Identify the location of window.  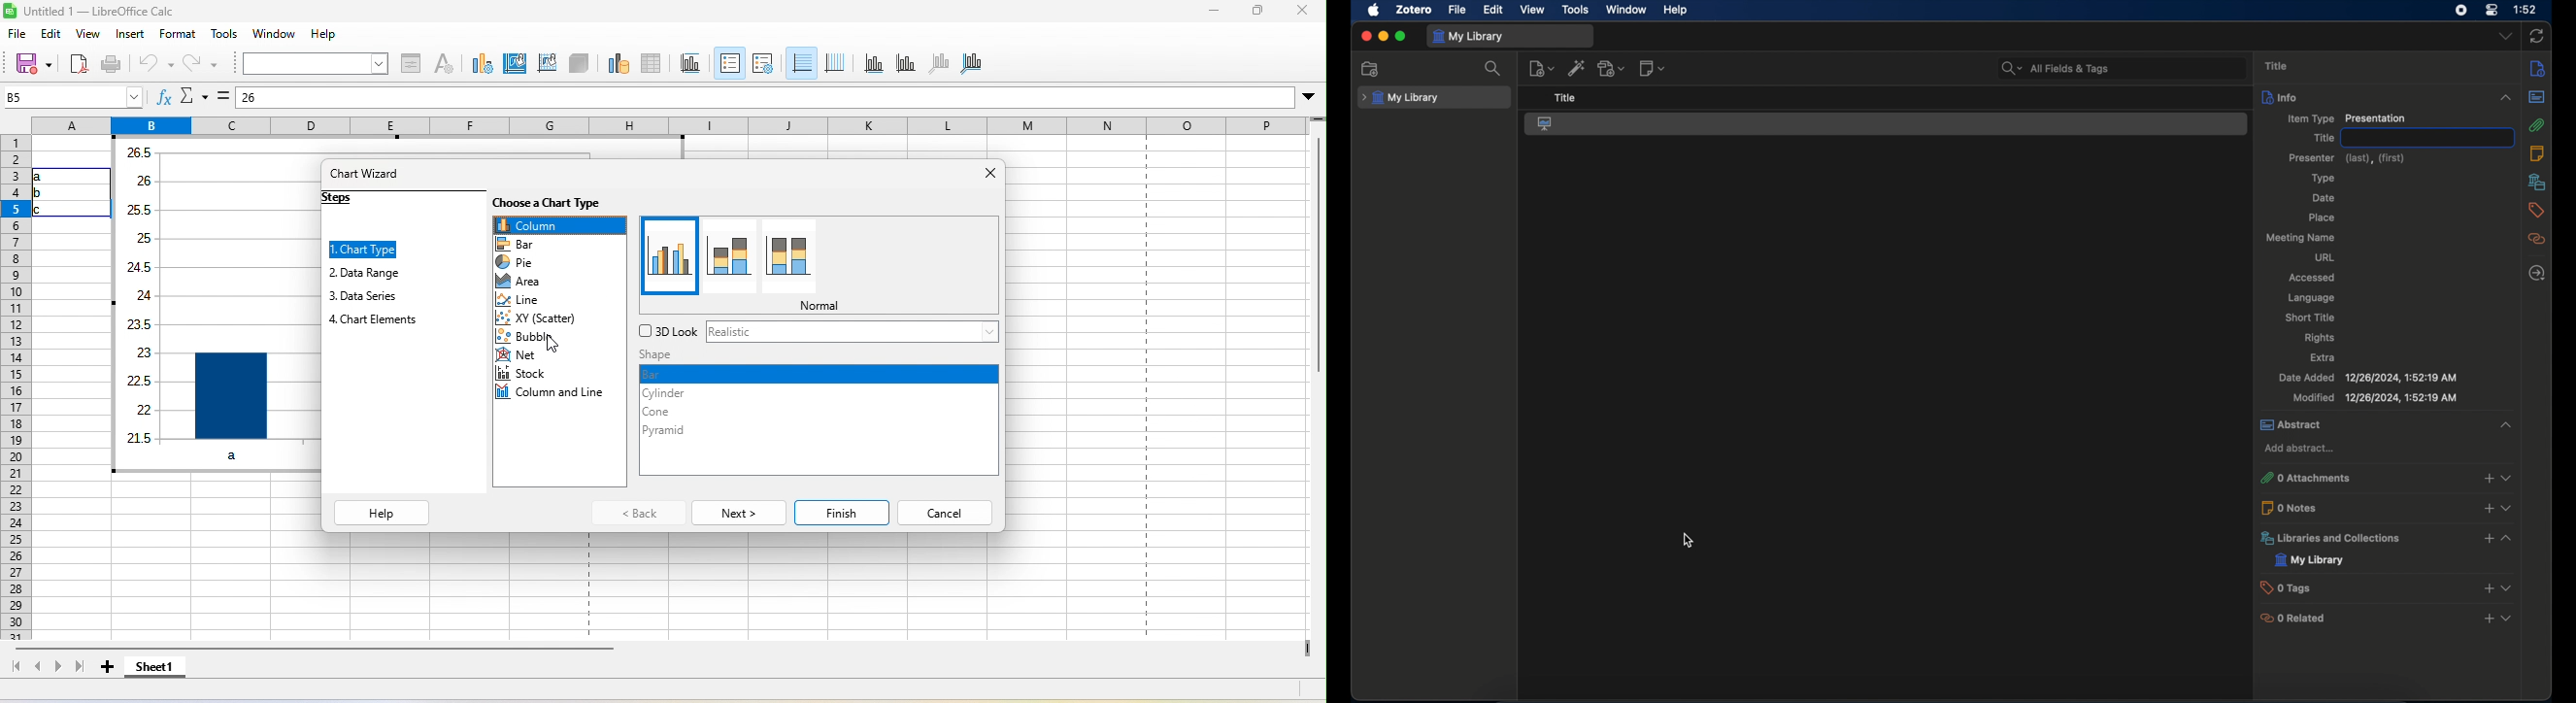
(1627, 9).